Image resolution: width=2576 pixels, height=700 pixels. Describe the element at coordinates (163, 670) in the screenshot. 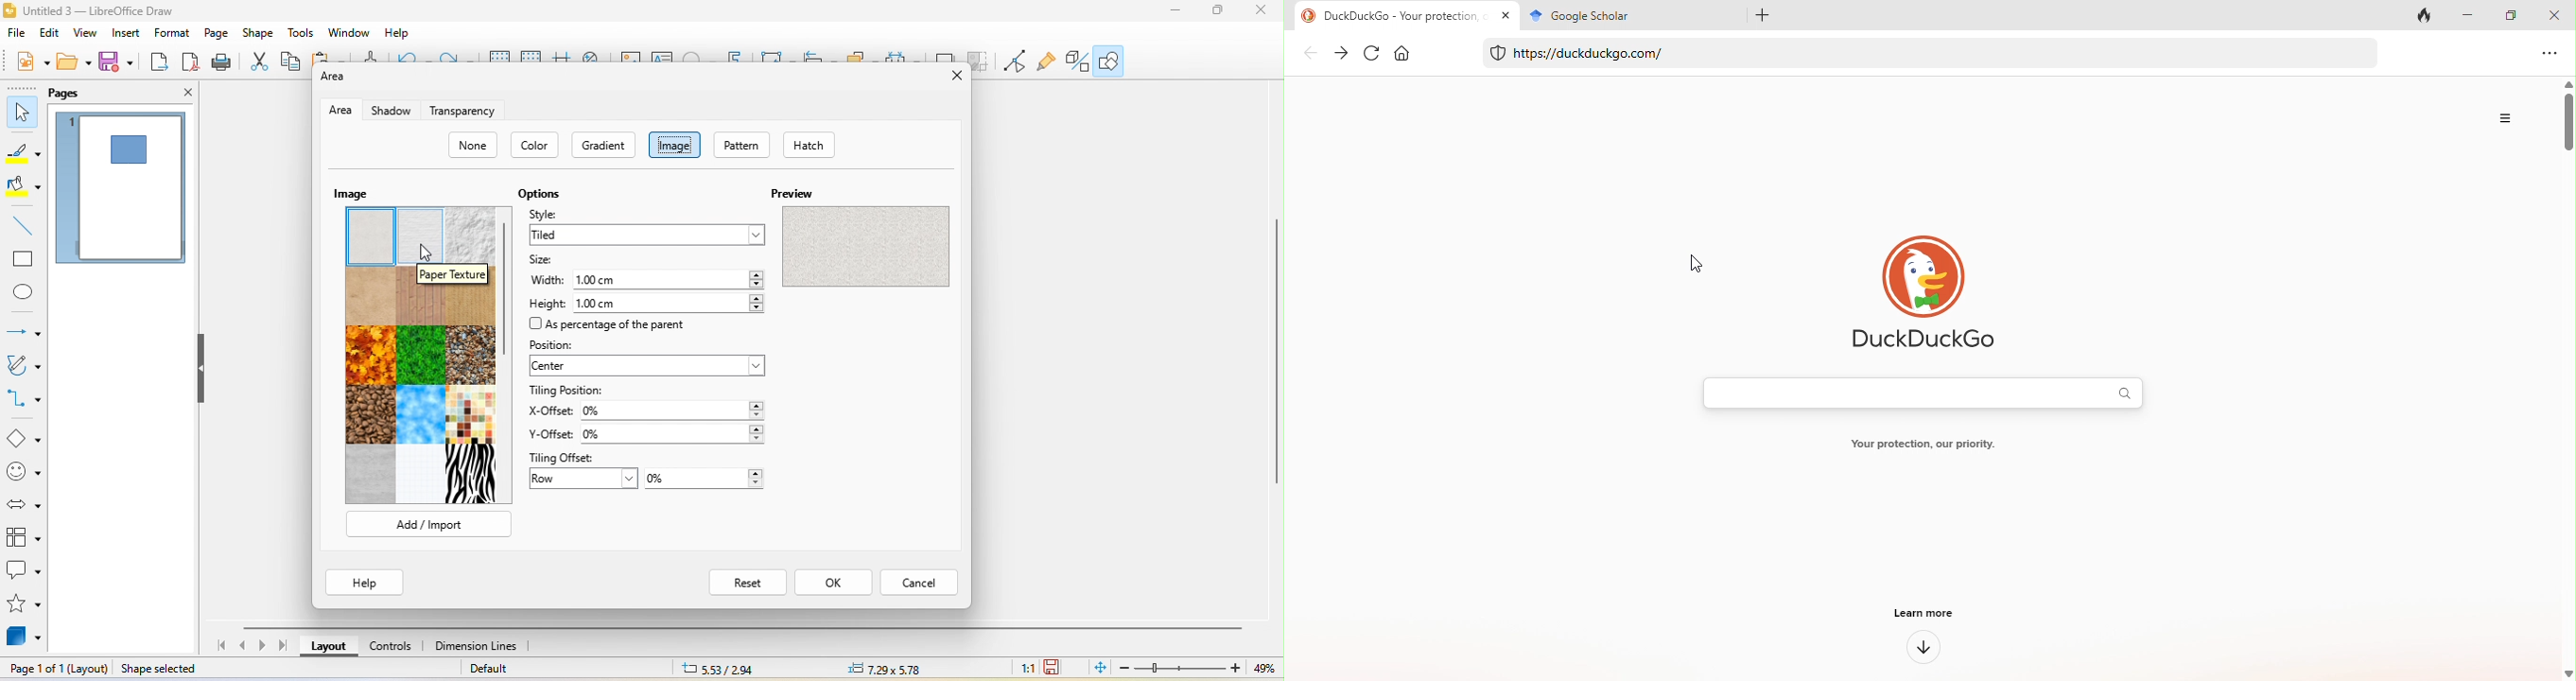

I see `shape selected` at that location.